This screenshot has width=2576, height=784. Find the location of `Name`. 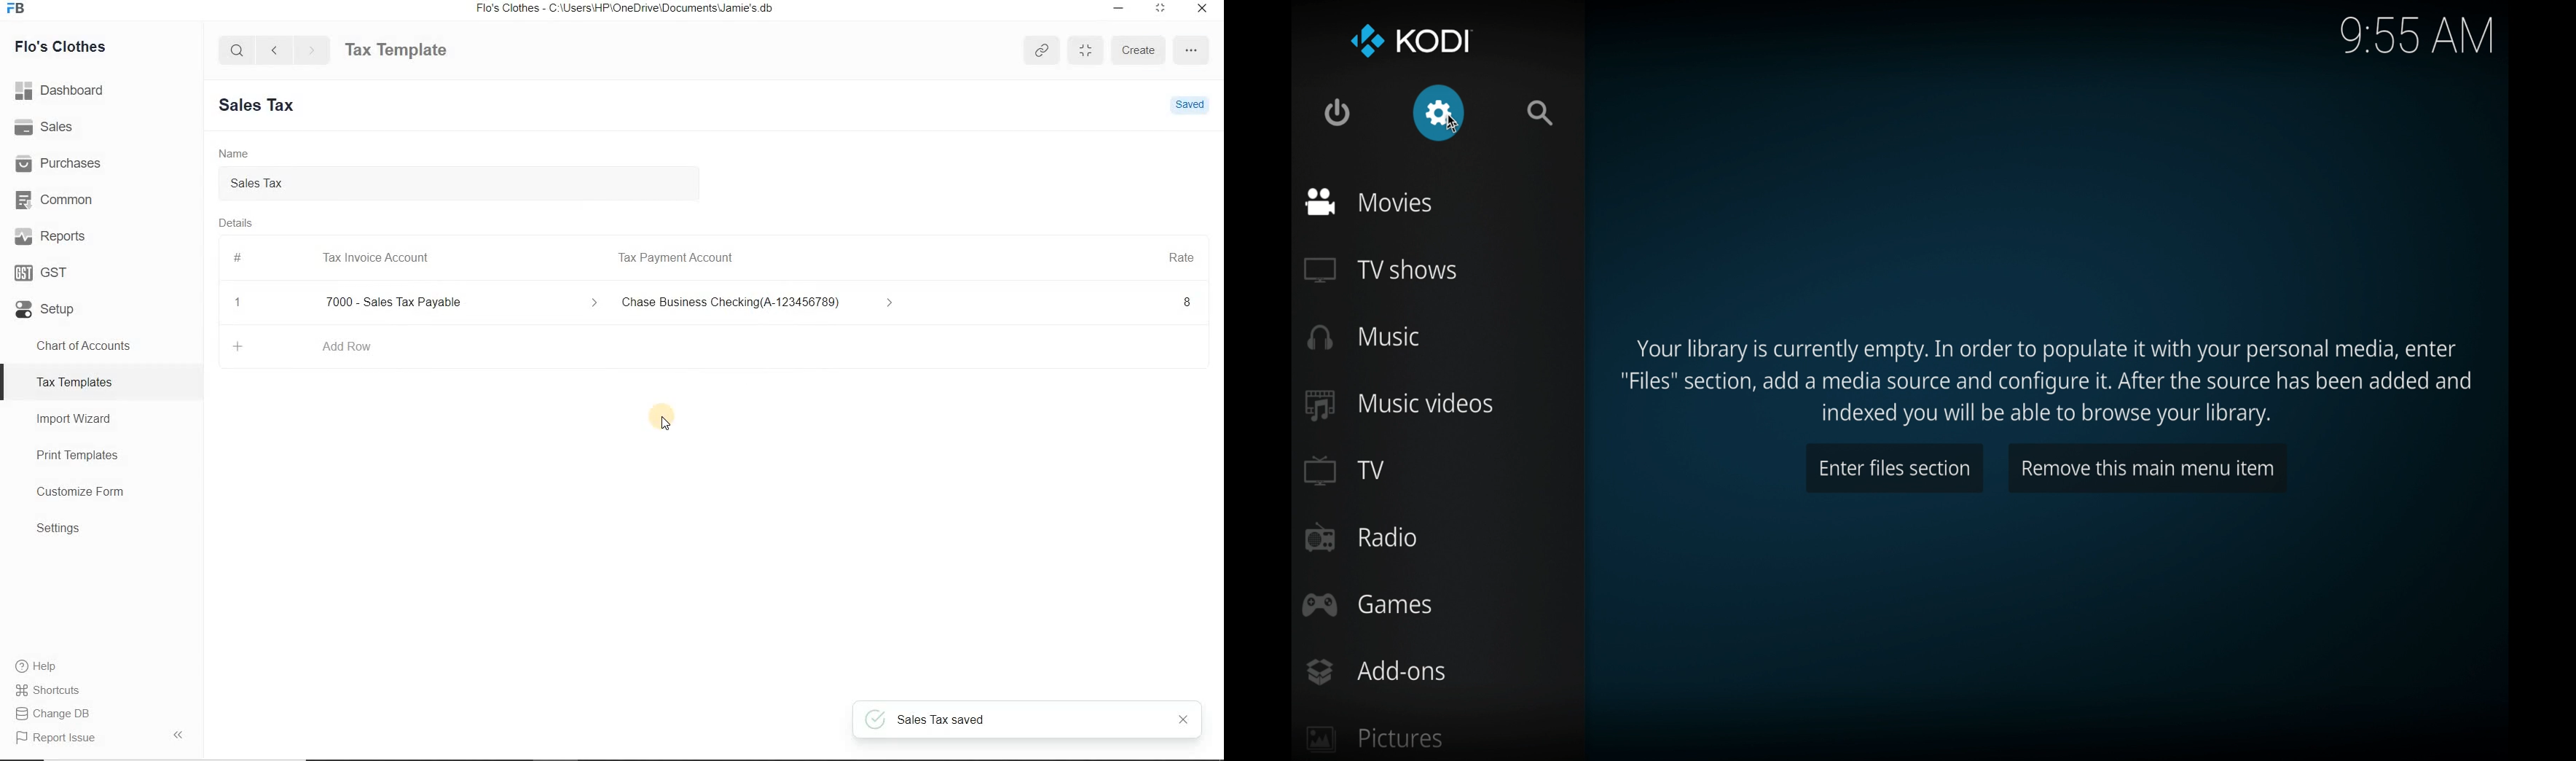

Name is located at coordinates (234, 152).